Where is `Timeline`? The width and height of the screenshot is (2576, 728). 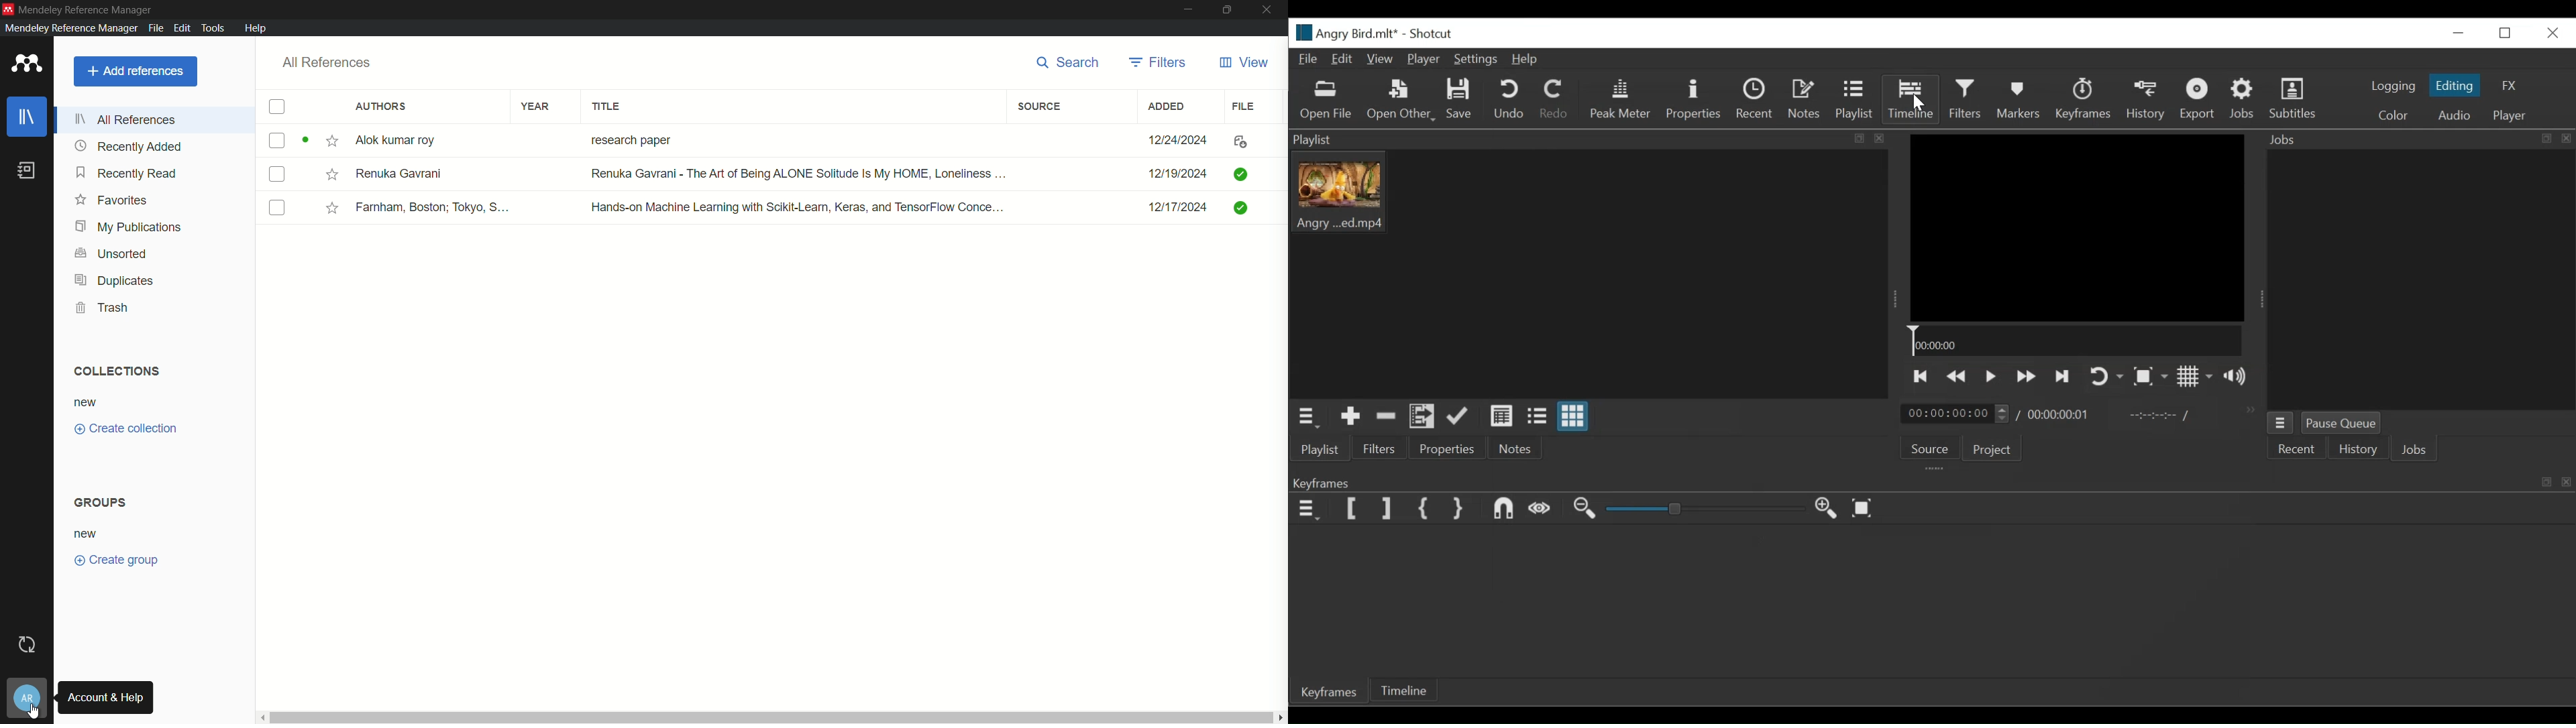 Timeline is located at coordinates (2076, 340).